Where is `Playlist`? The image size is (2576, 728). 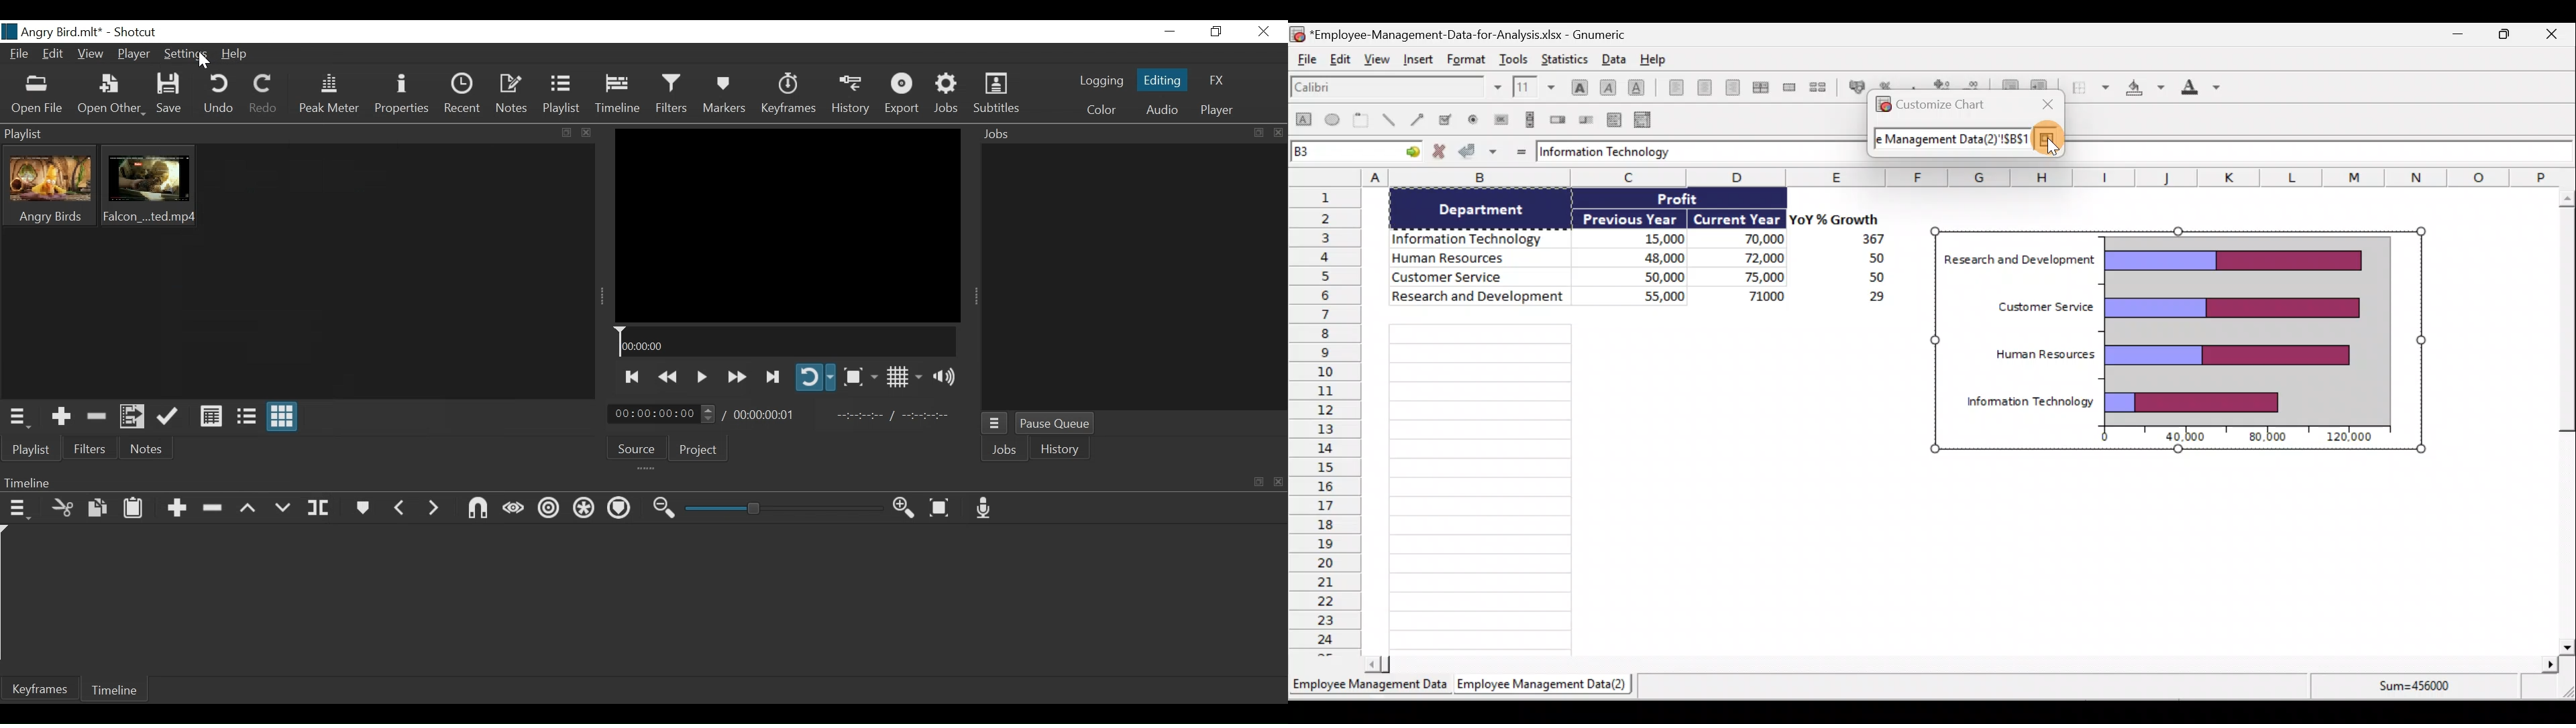 Playlist is located at coordinates (34, 450).